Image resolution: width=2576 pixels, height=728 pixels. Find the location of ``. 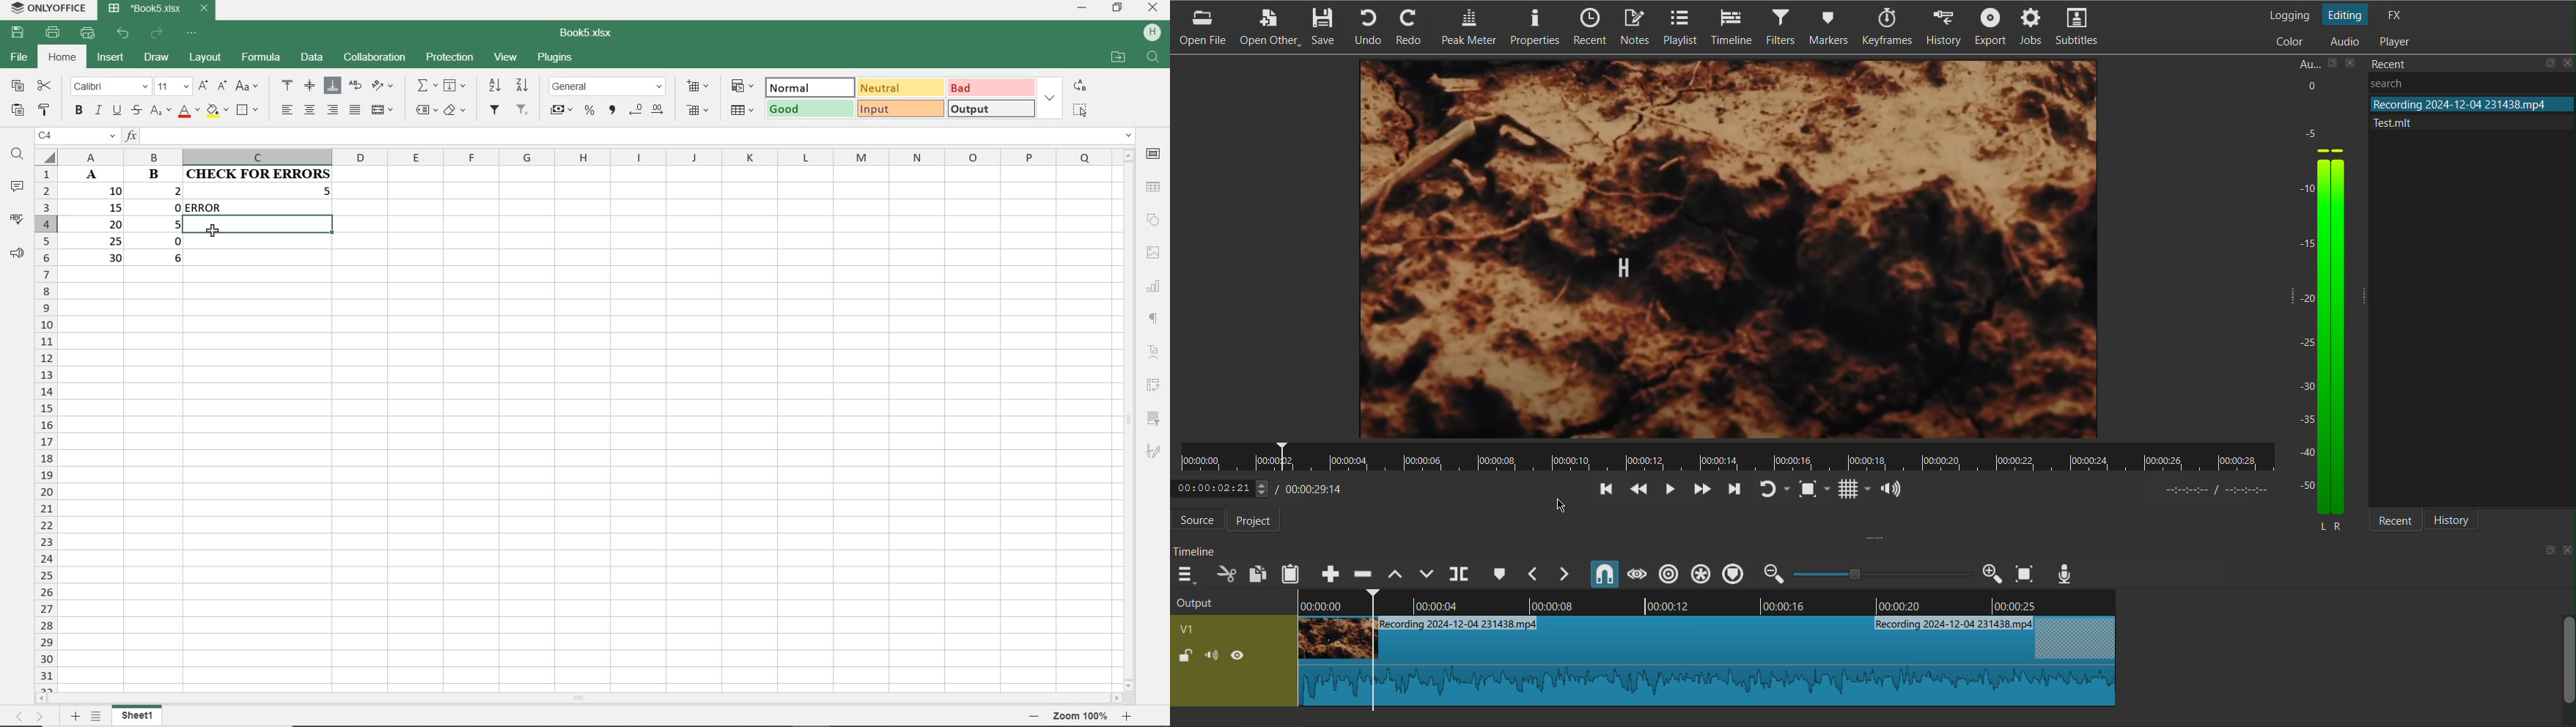

 is located at coordinates (1155, 252).